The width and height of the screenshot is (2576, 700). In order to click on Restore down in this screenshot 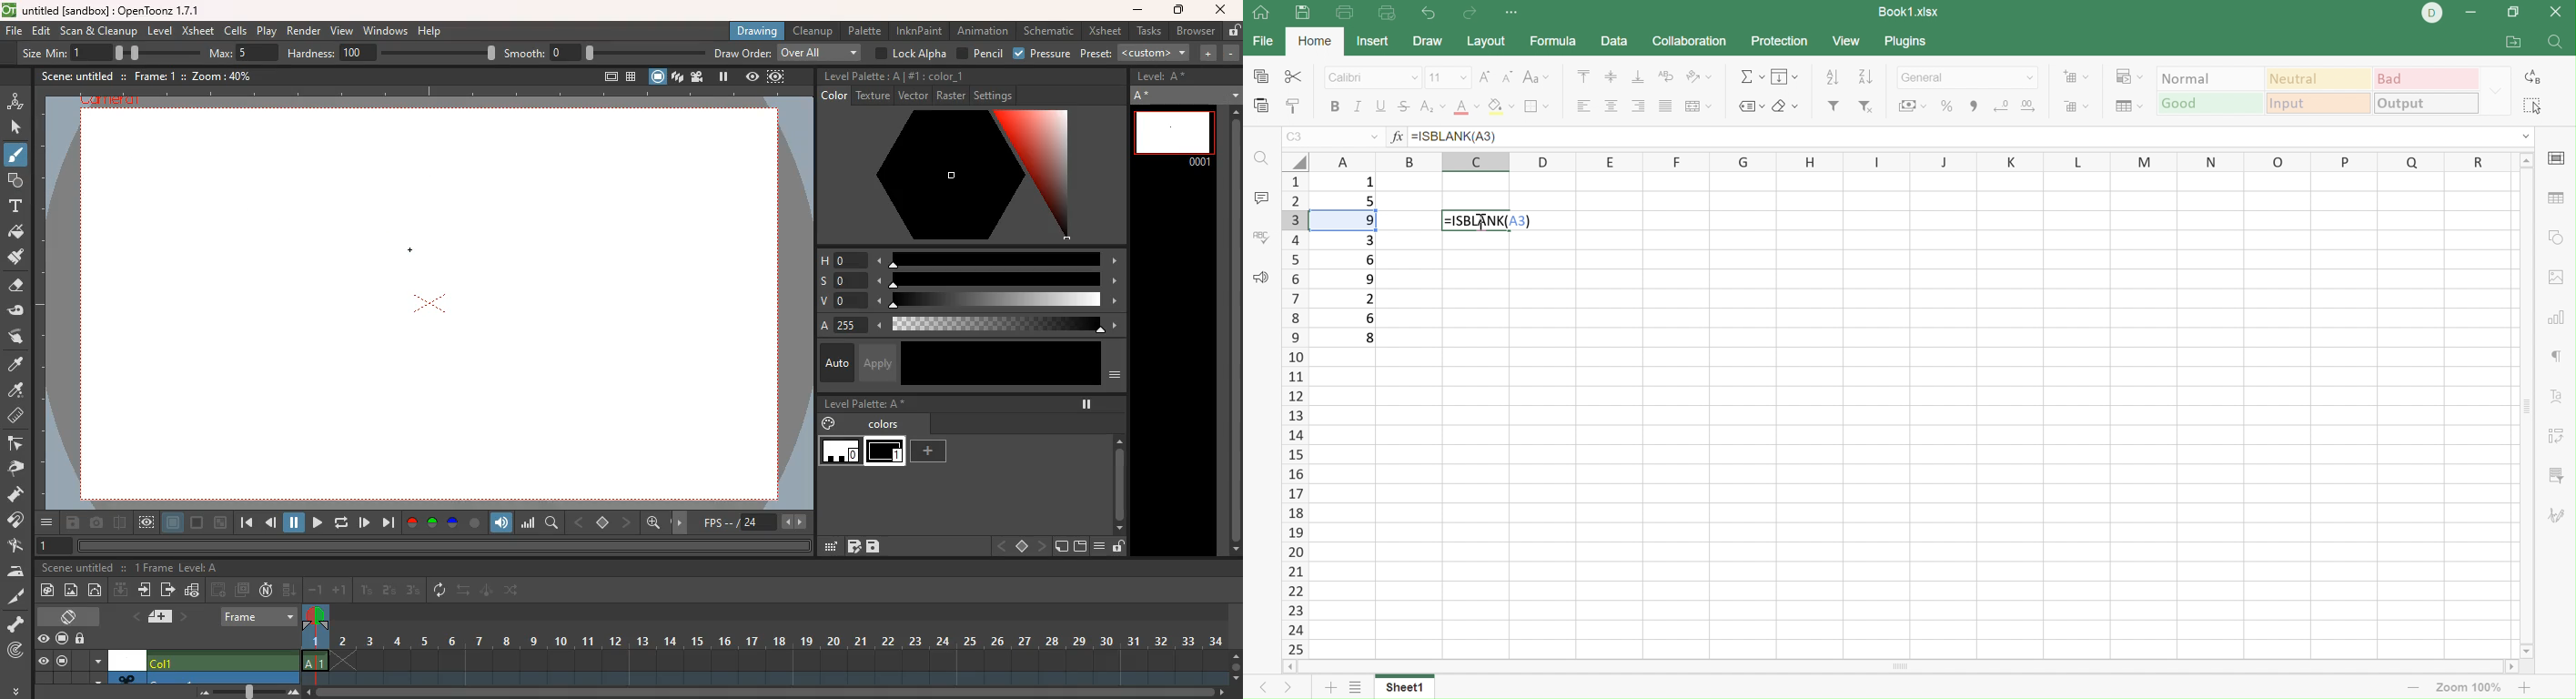, I will do `click(2514, 13)`.